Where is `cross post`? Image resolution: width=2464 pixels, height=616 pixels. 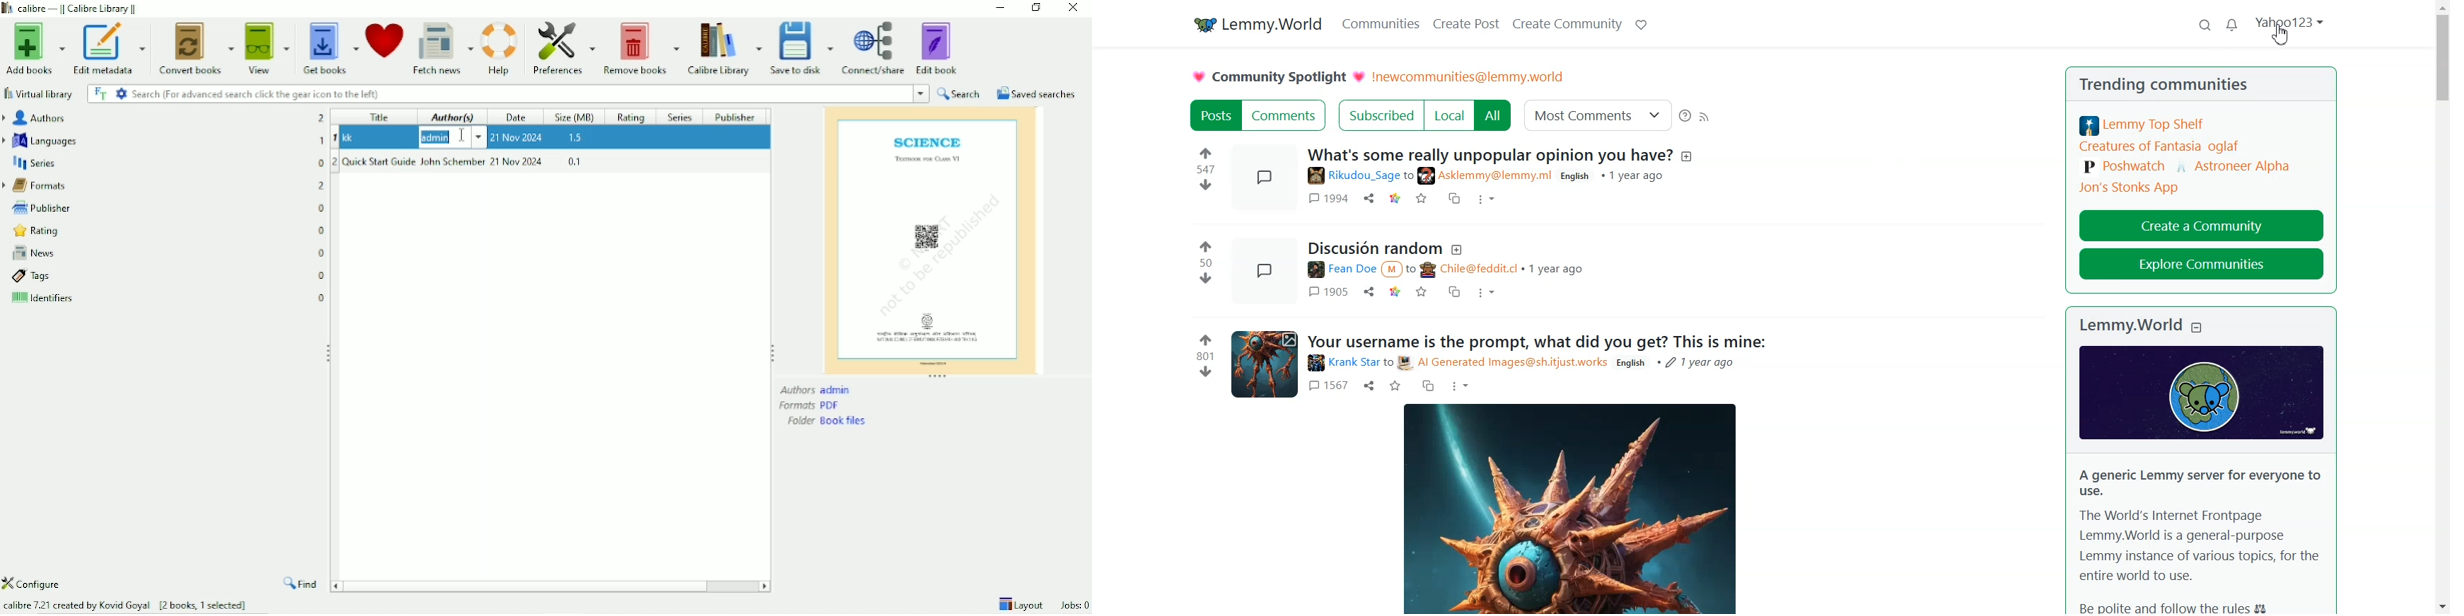
cross post is located at coordinates (1456, 198).